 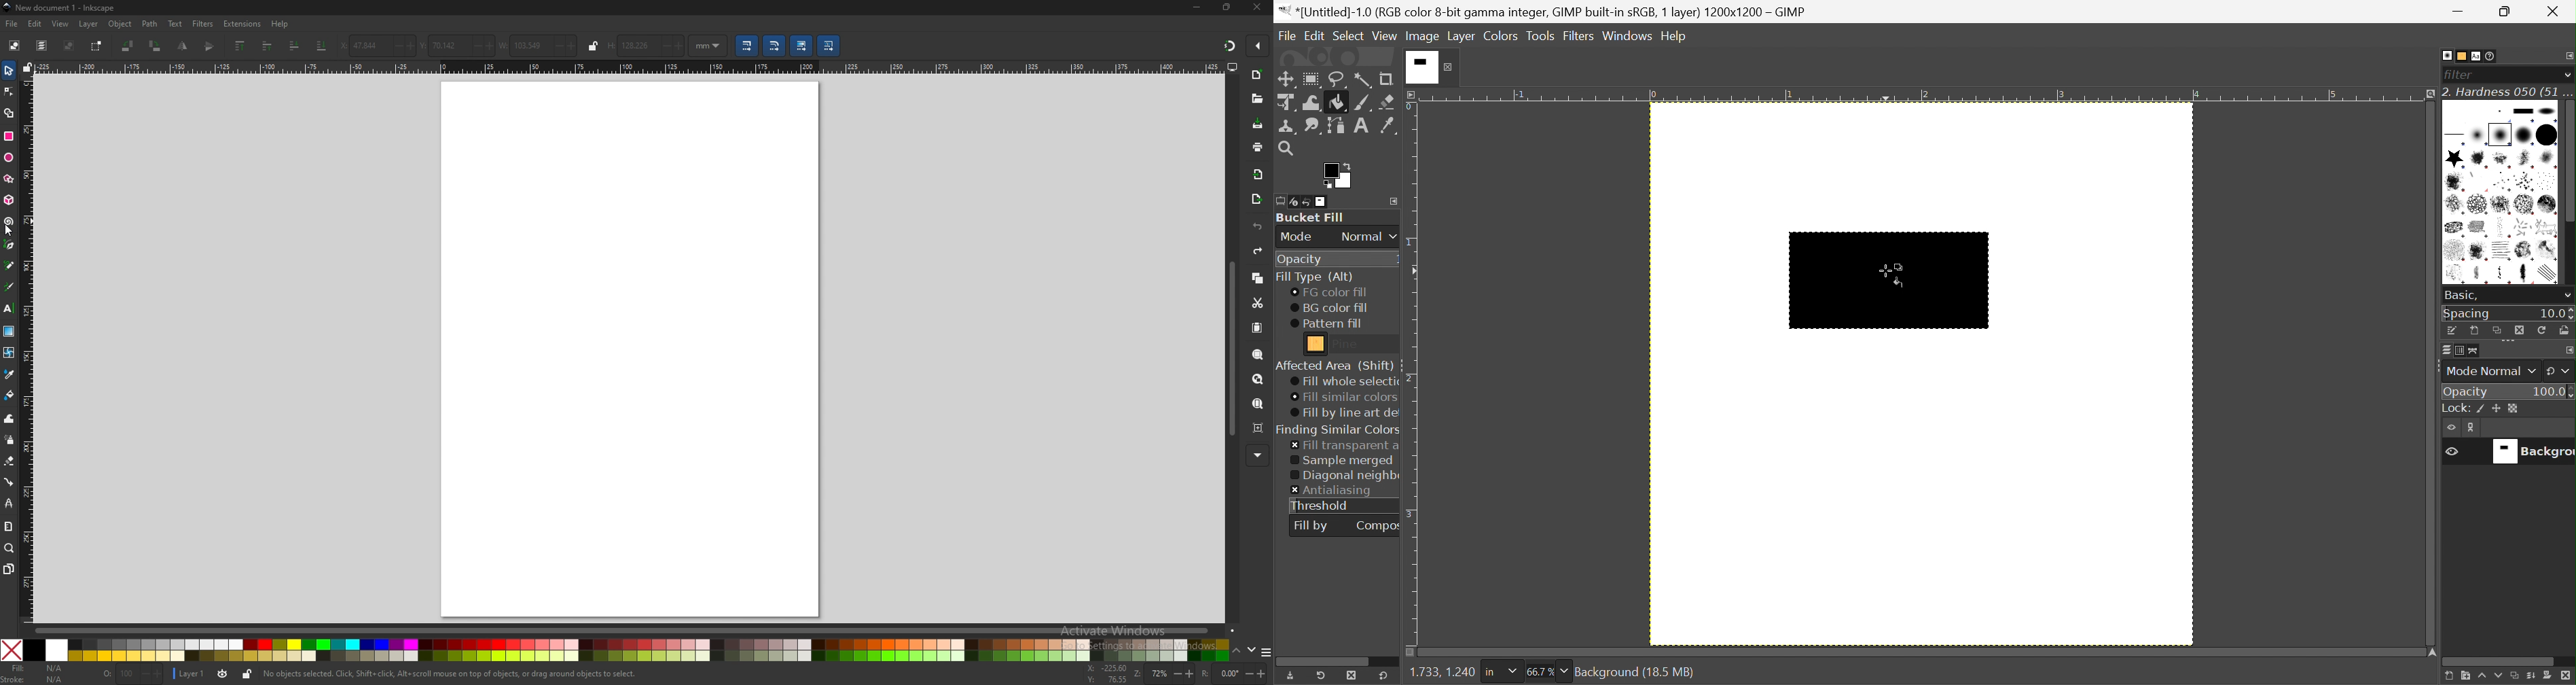 What do you see at coordinates (1379, 525) in the screenshot?
I see `Composite` at bounding box center [1379, 525].